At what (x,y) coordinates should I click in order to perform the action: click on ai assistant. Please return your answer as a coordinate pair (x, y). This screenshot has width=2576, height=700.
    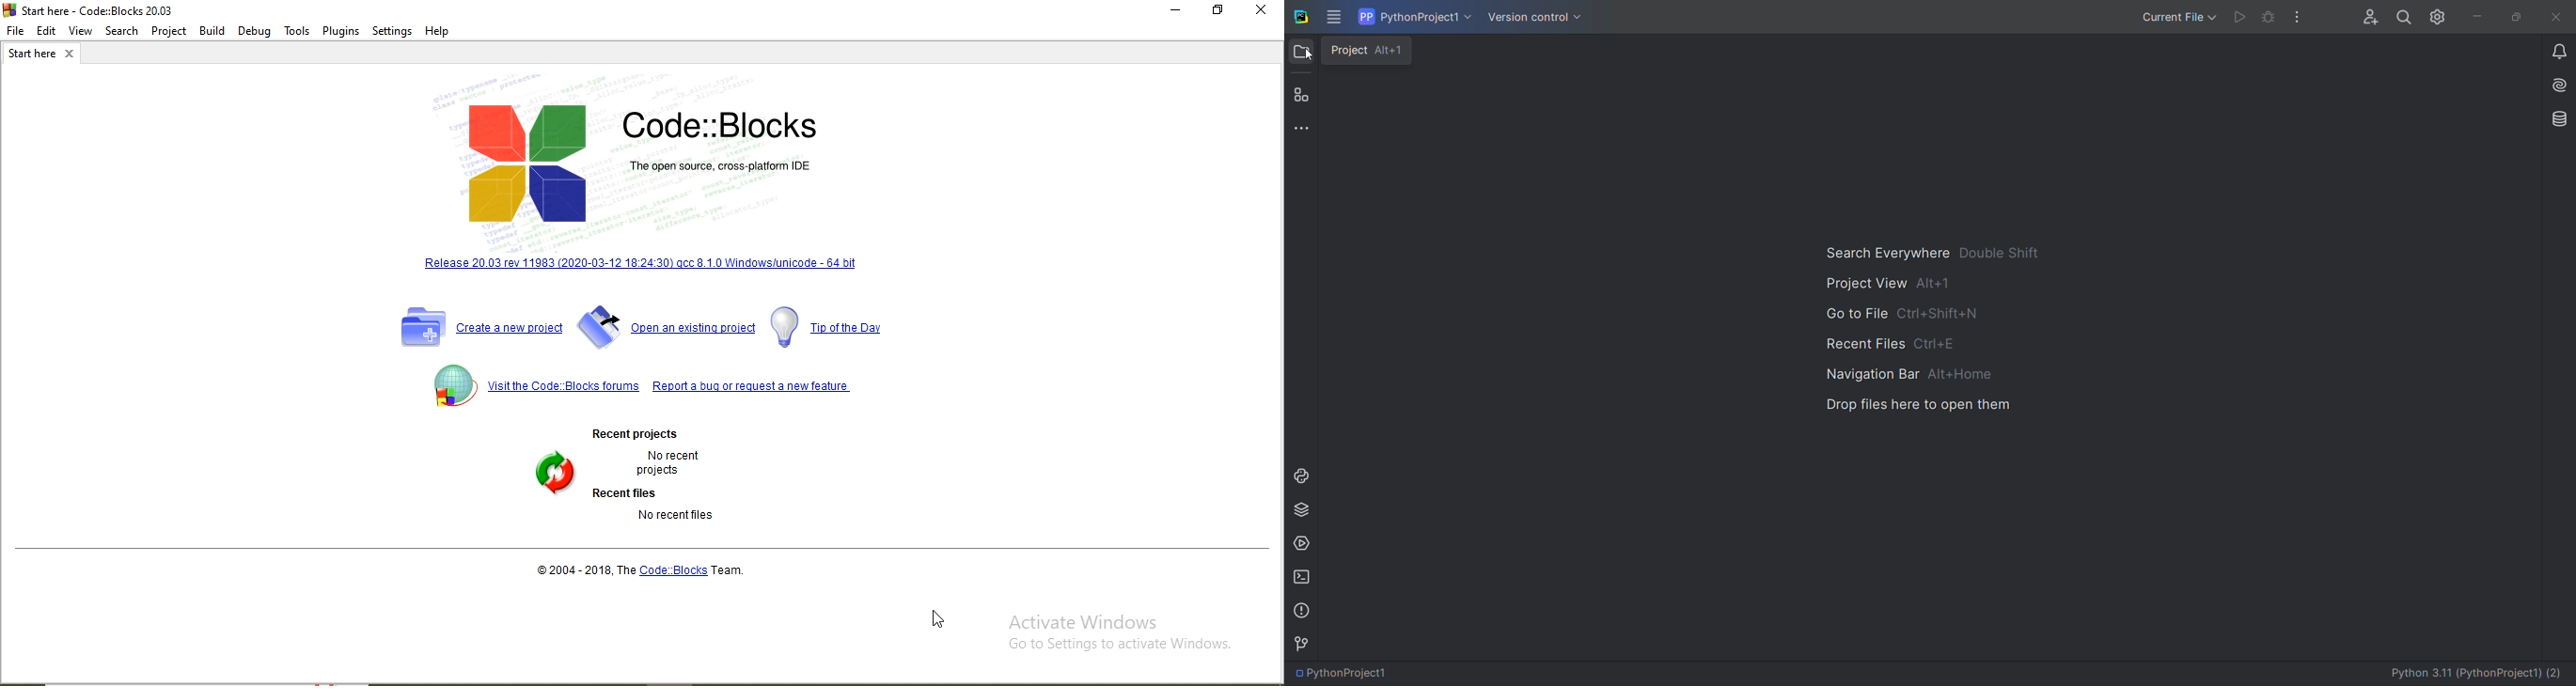
    Looking at the image, I should click on (2556, 85).